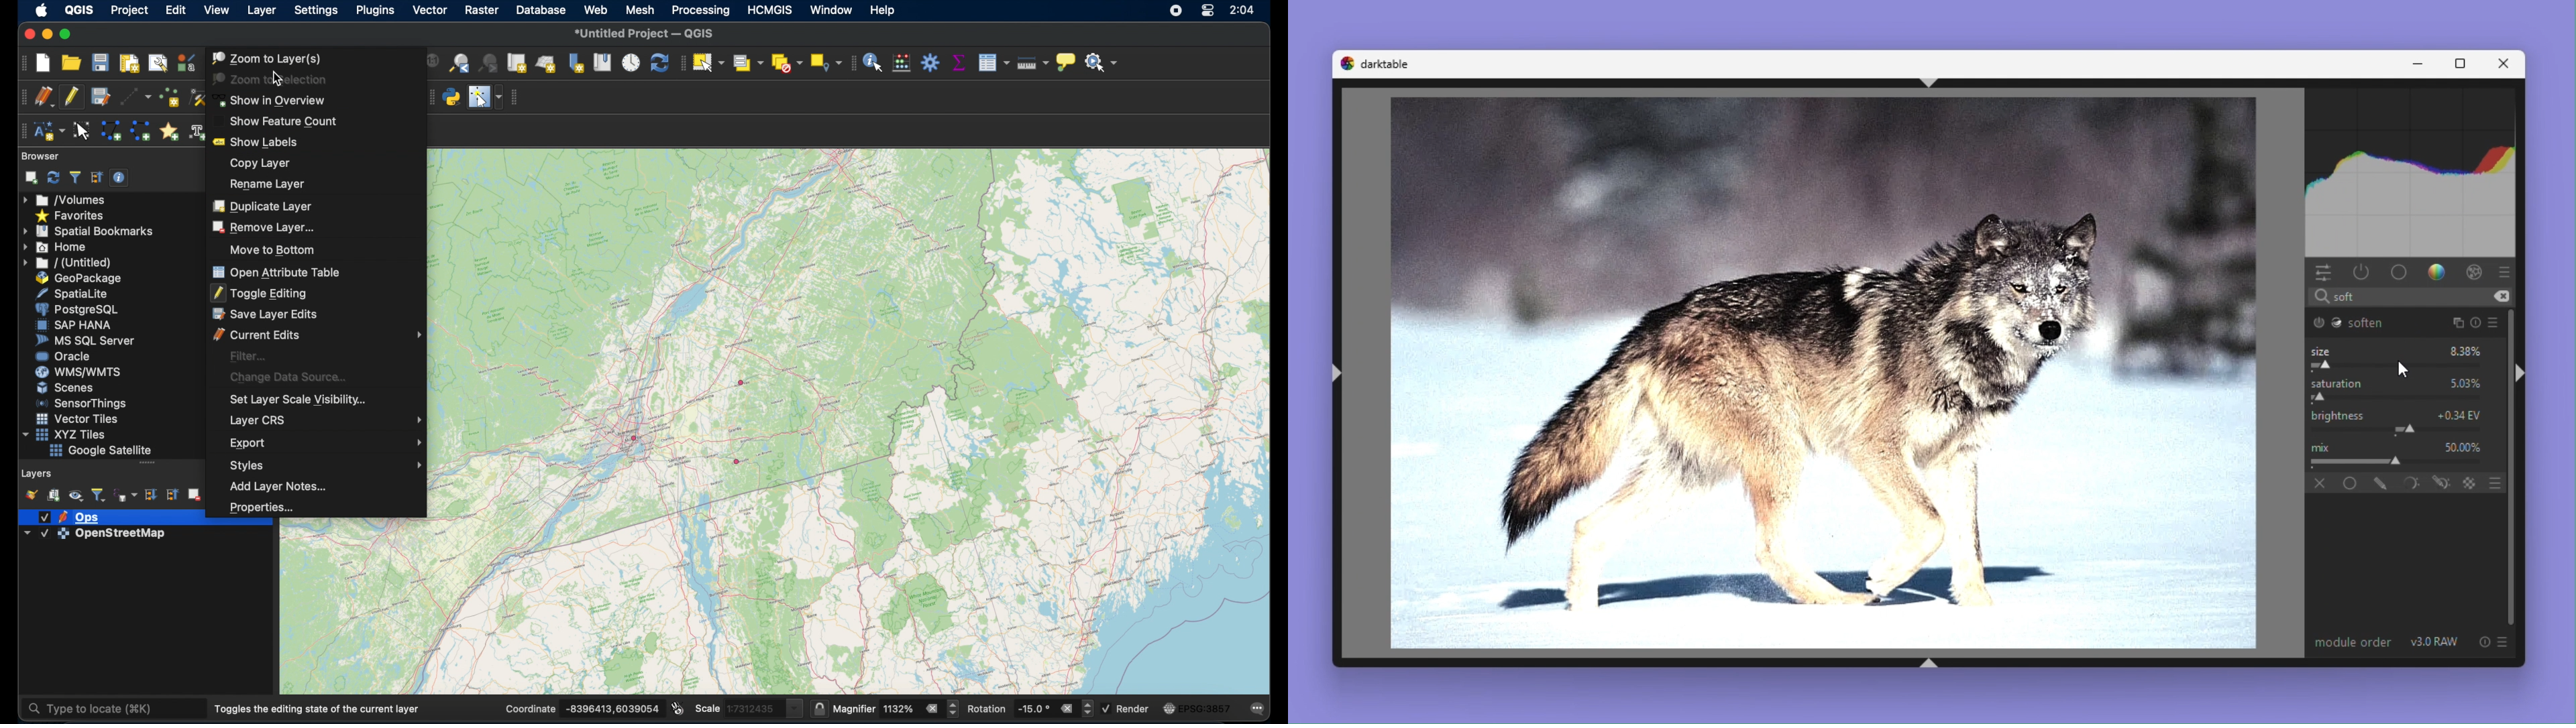  Describe the element at coordinates (276, 271) in the screenshot. I see `open attribute tabel` at that location.